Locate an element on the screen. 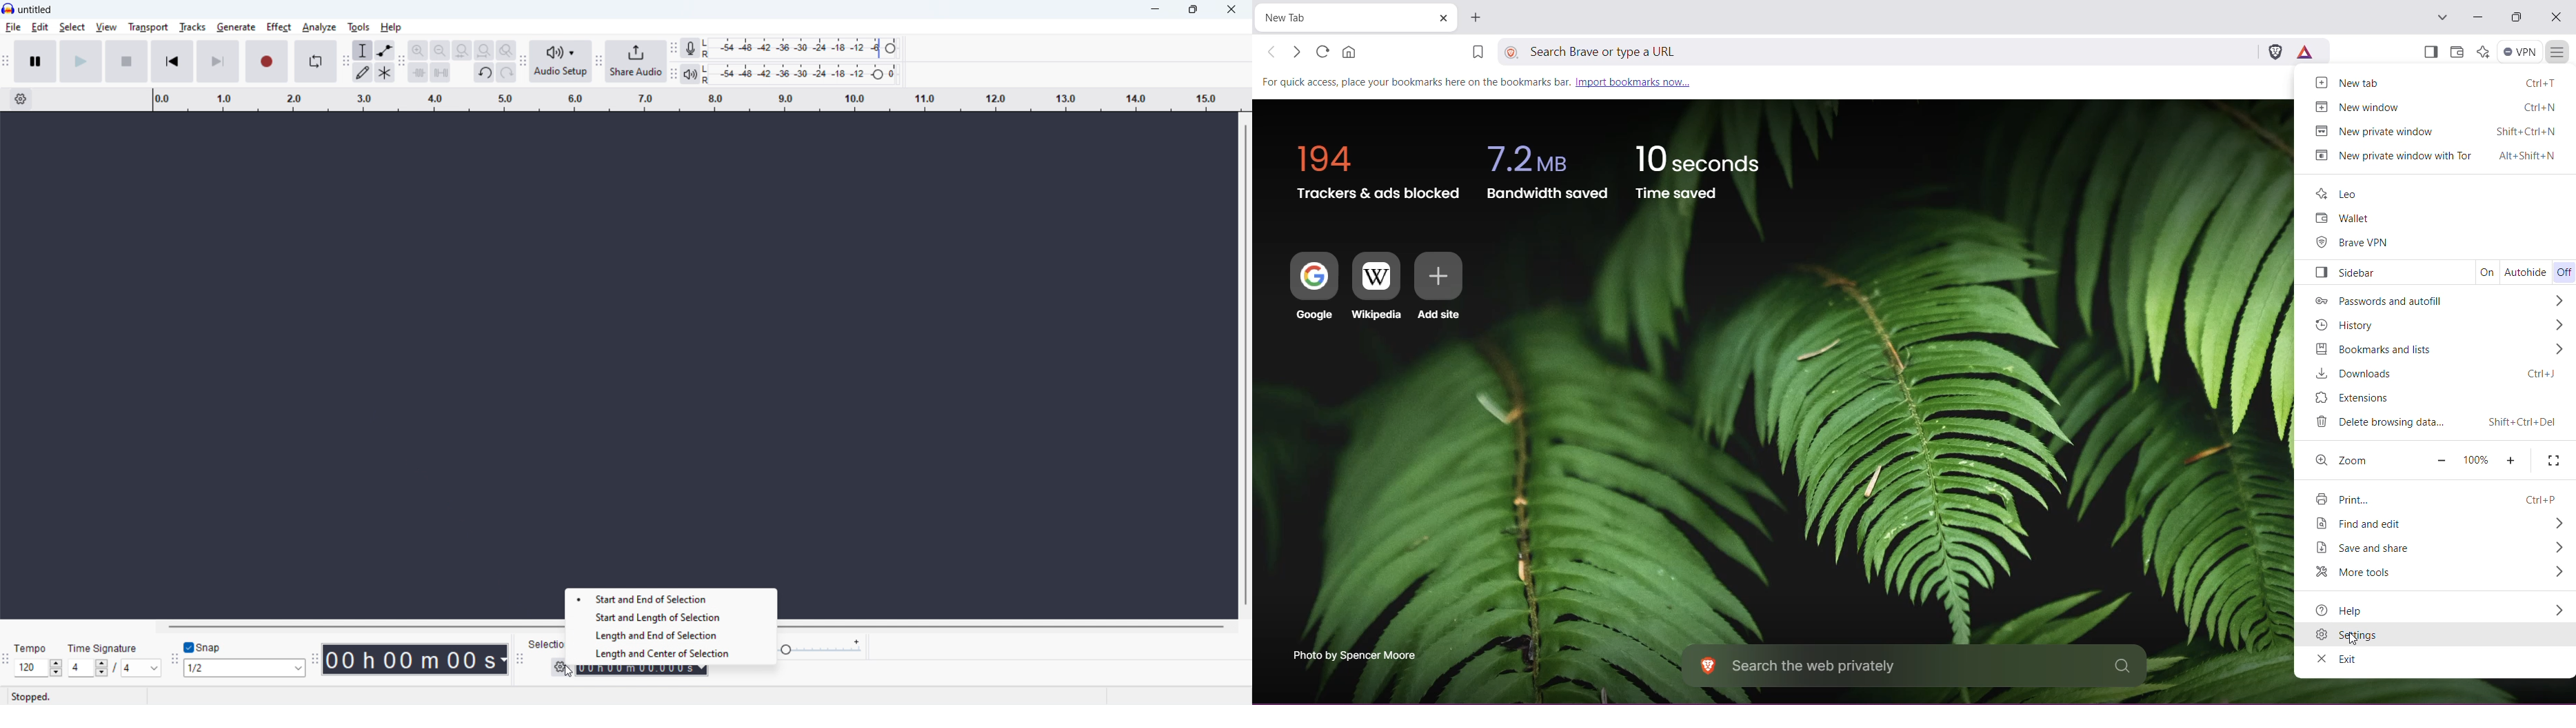 Image resolution: width=2576 pixels, height=728 pixels. snapping toolbar is located at coordinates (173, 661).